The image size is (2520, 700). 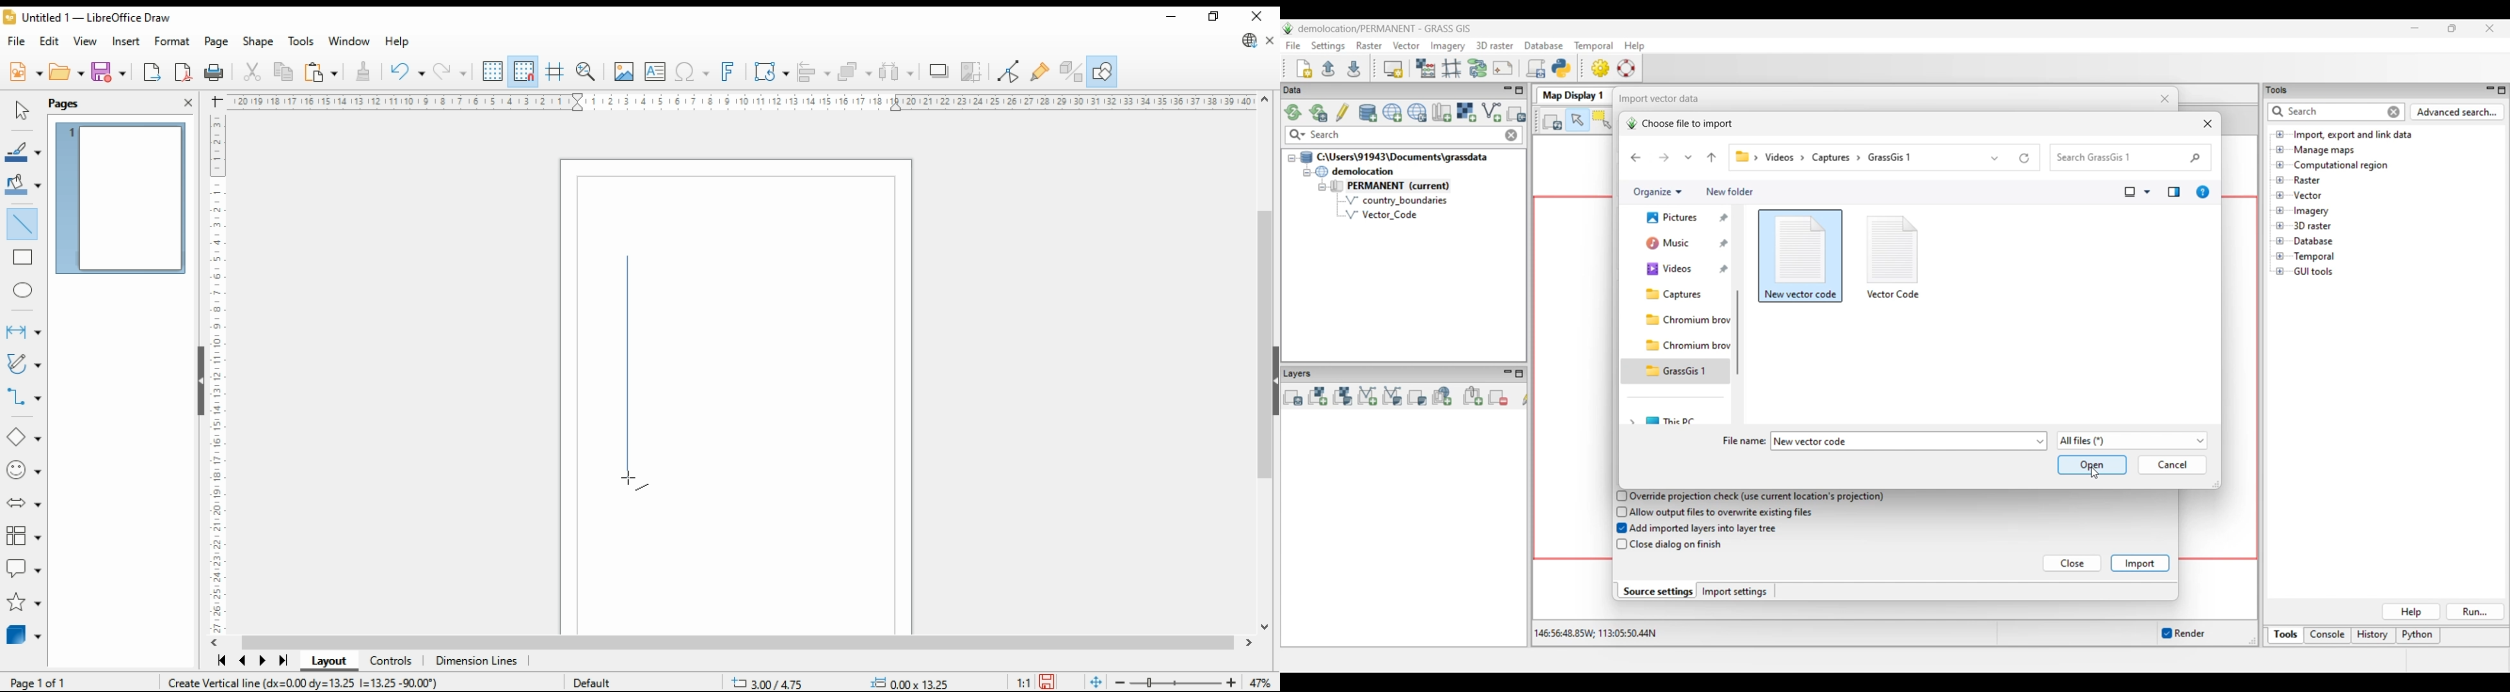 What do you see at coordinates (219, 369) in the screenshot?
I see `vertical scale` at bounding box center [219, 369].